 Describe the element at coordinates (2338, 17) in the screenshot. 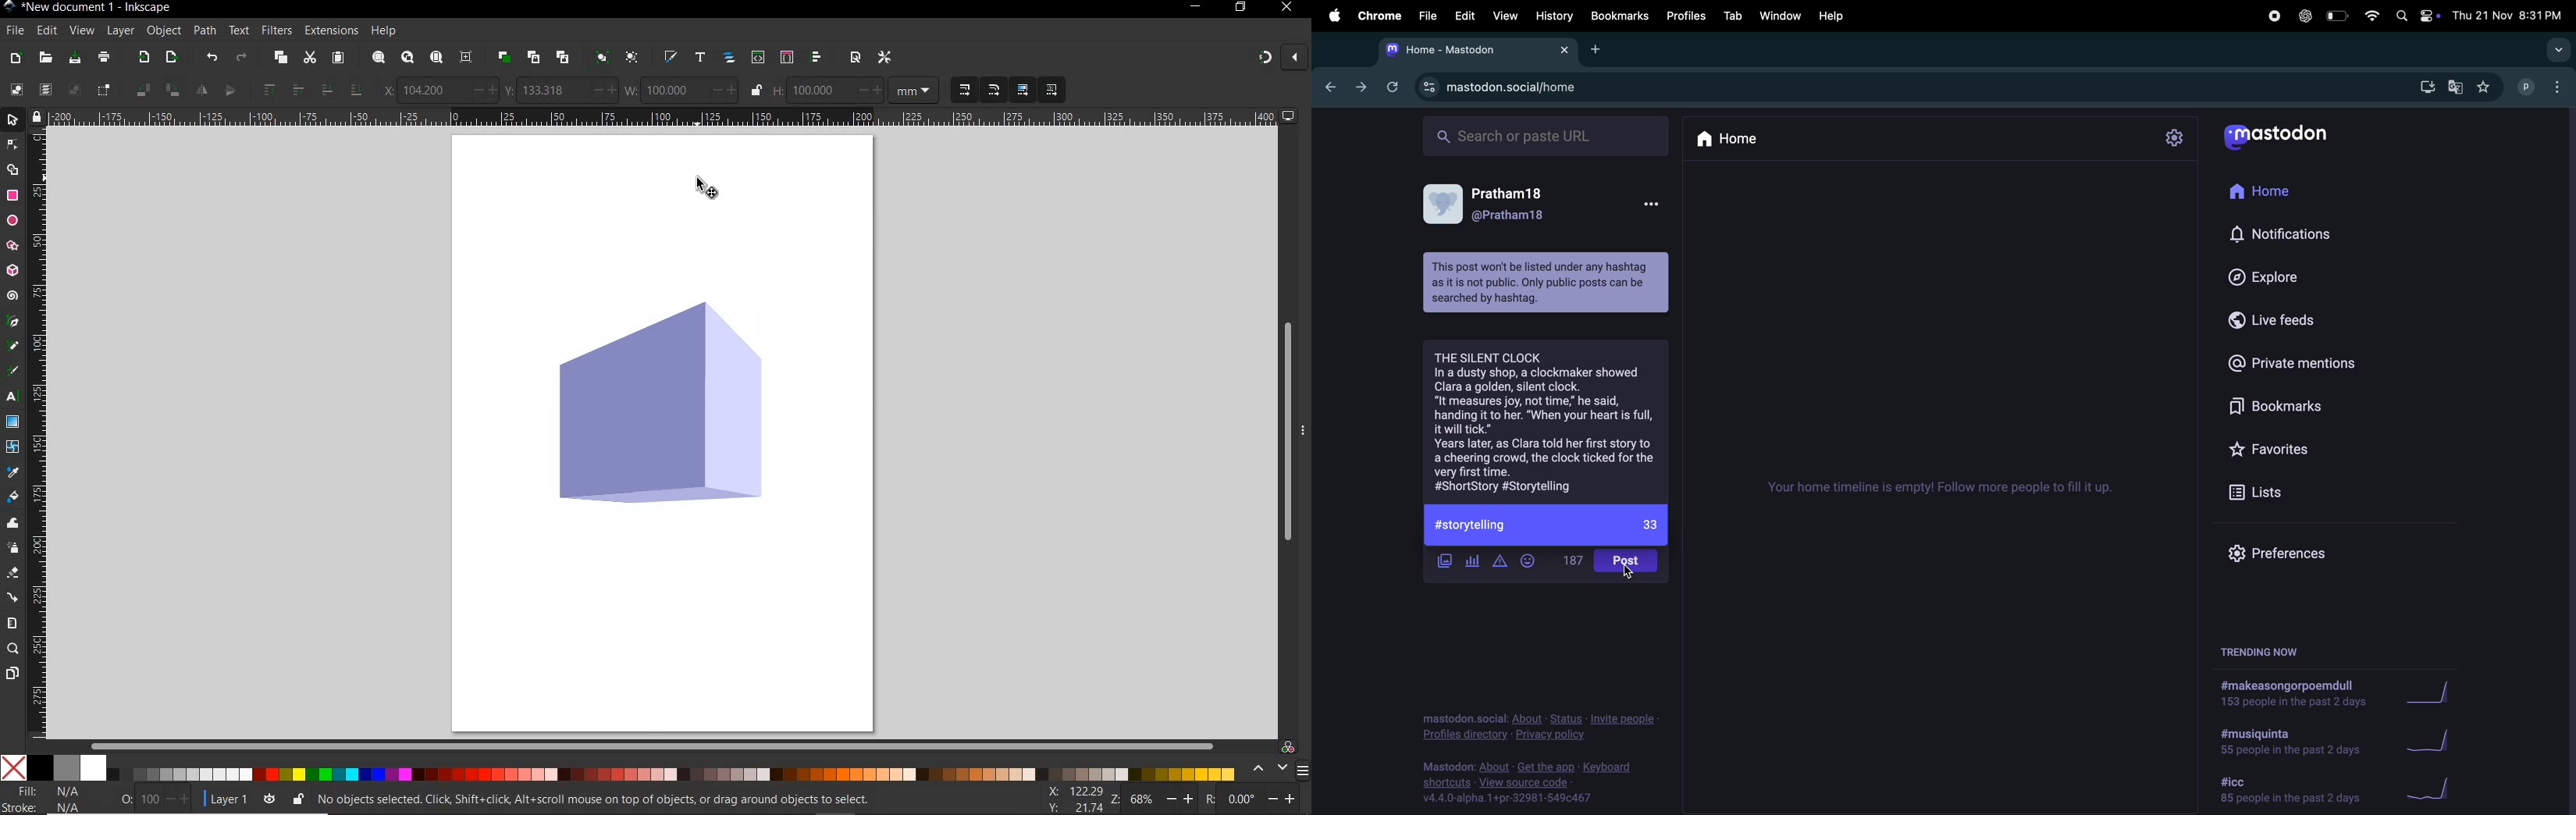

I see `battery` at that location.